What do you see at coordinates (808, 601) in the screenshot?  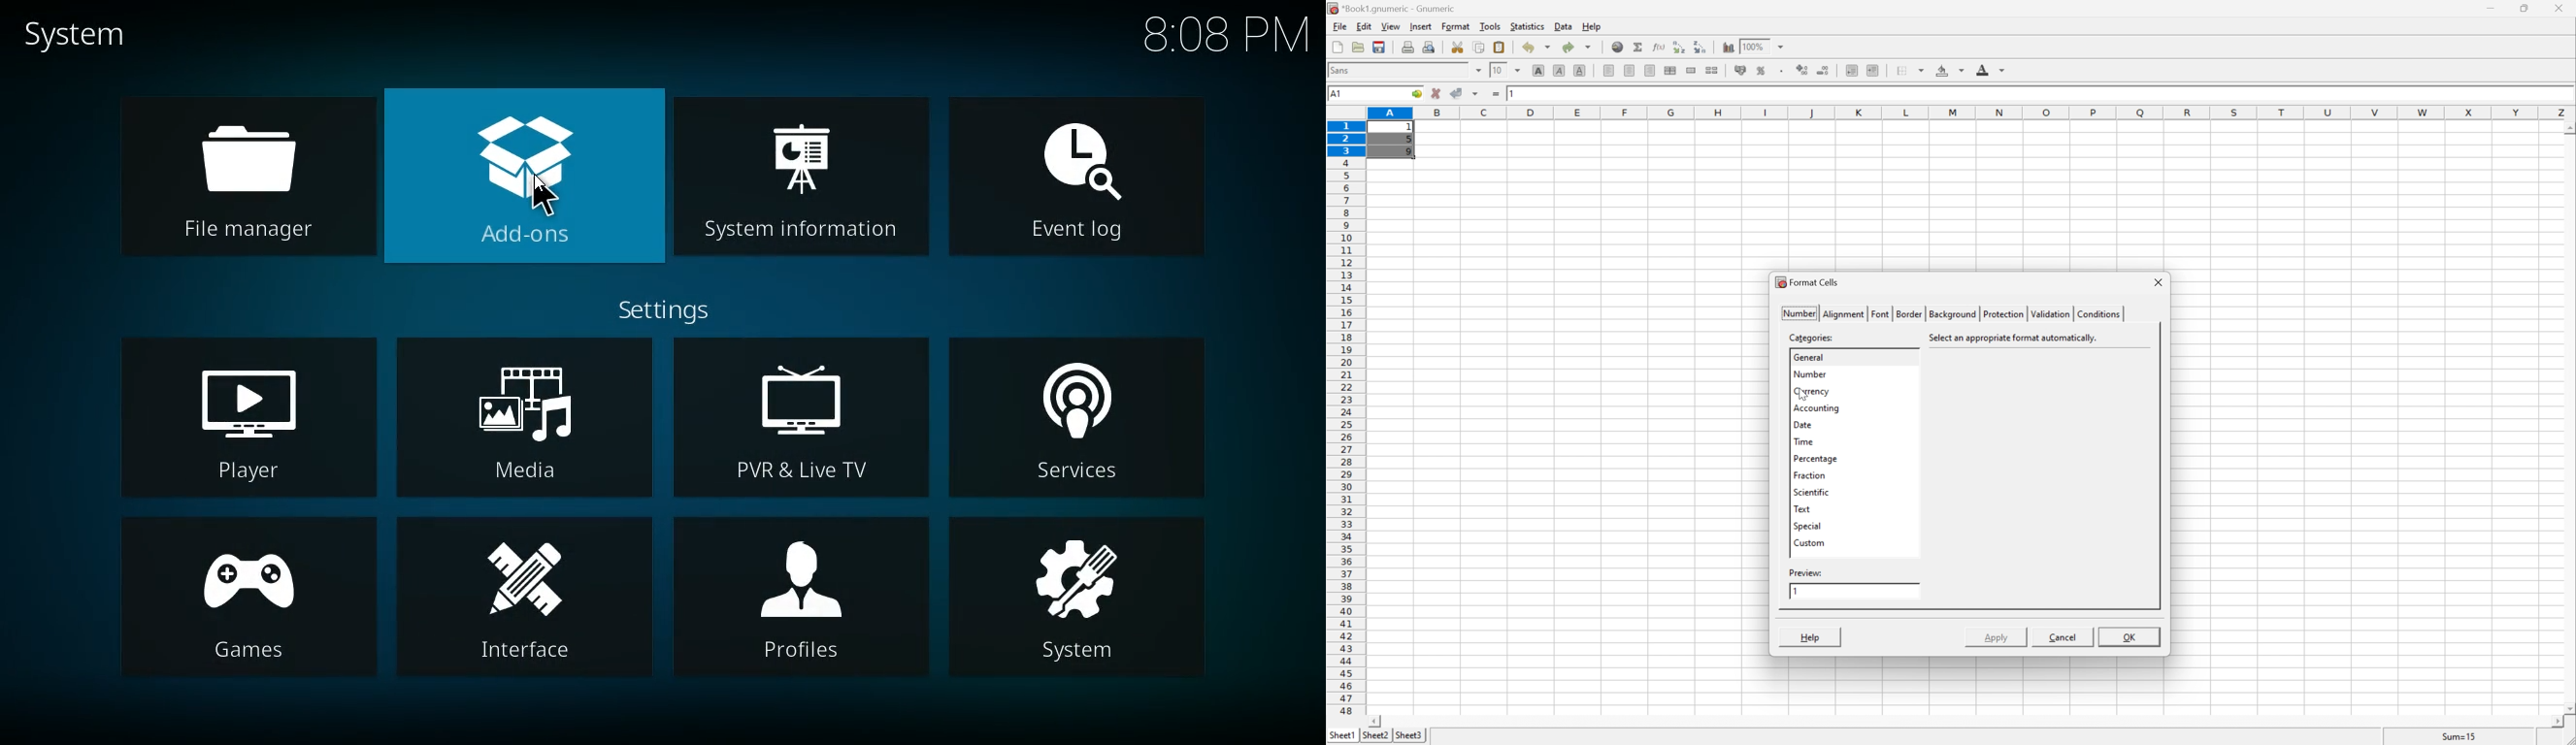 I see `profiles` at bounding box center [808, 601].